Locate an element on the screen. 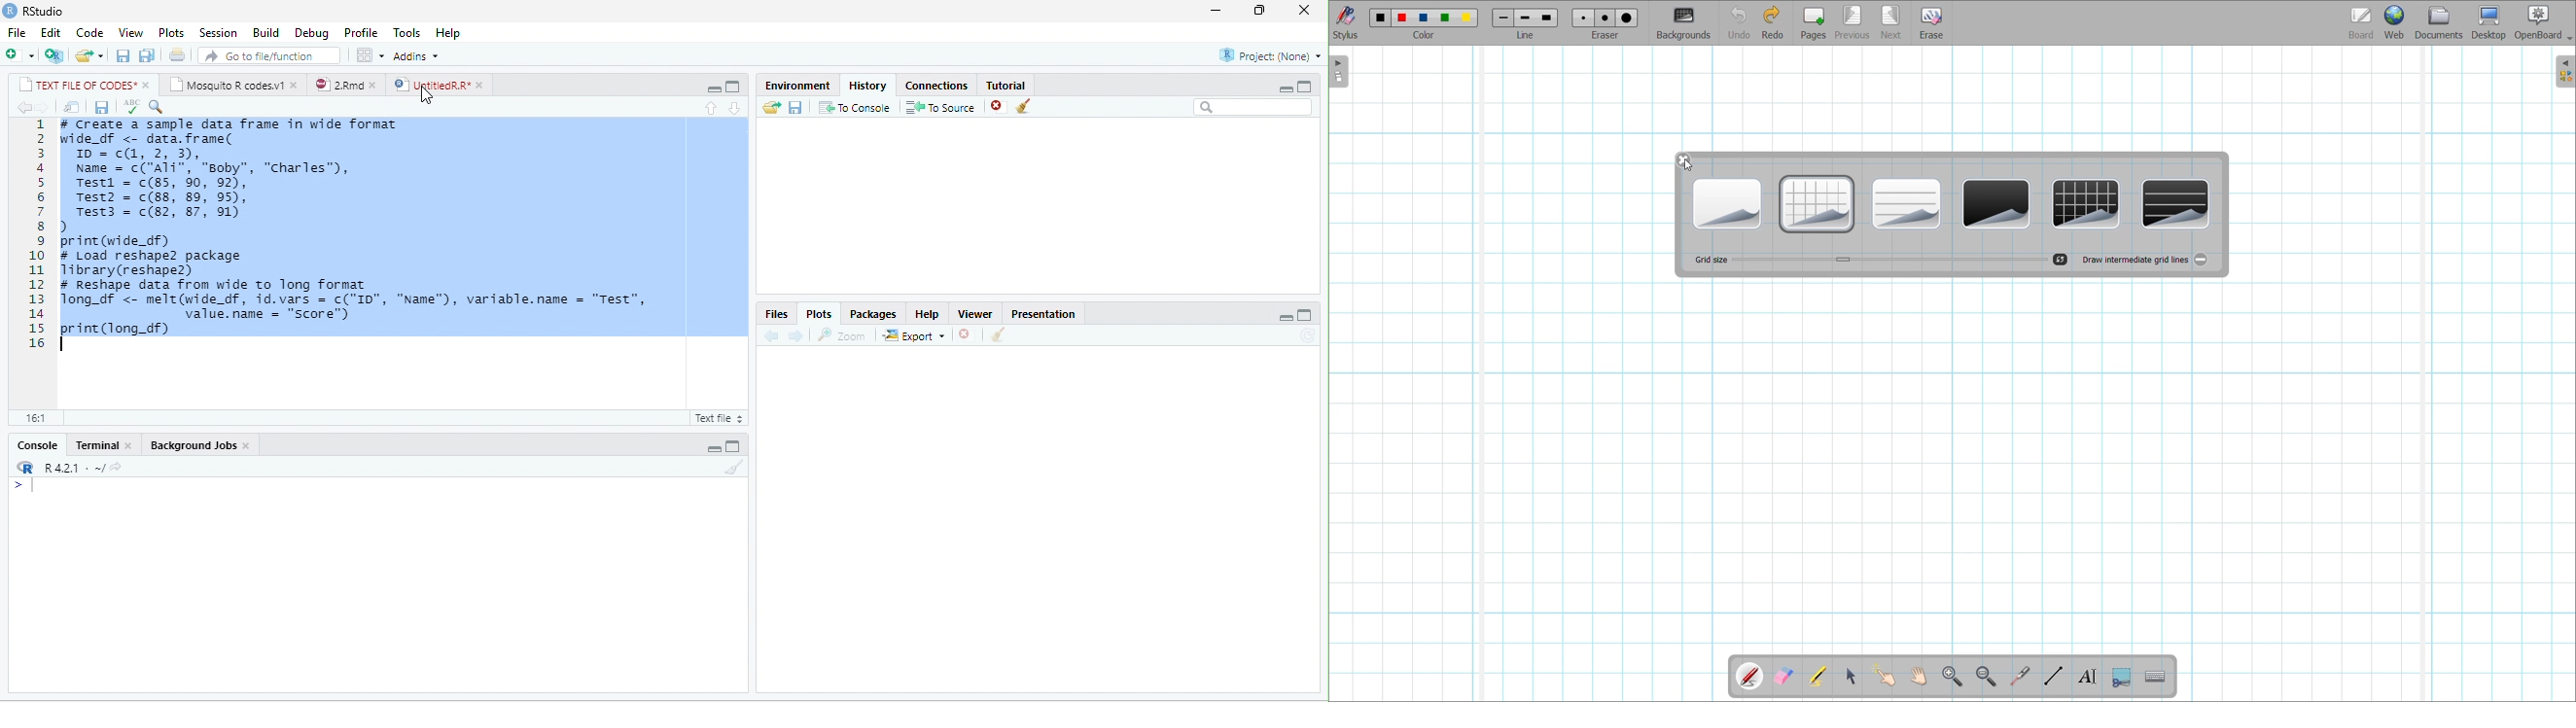 The height and width of the screenshot is (728, 2576). close is located at coordinates (130, 445).